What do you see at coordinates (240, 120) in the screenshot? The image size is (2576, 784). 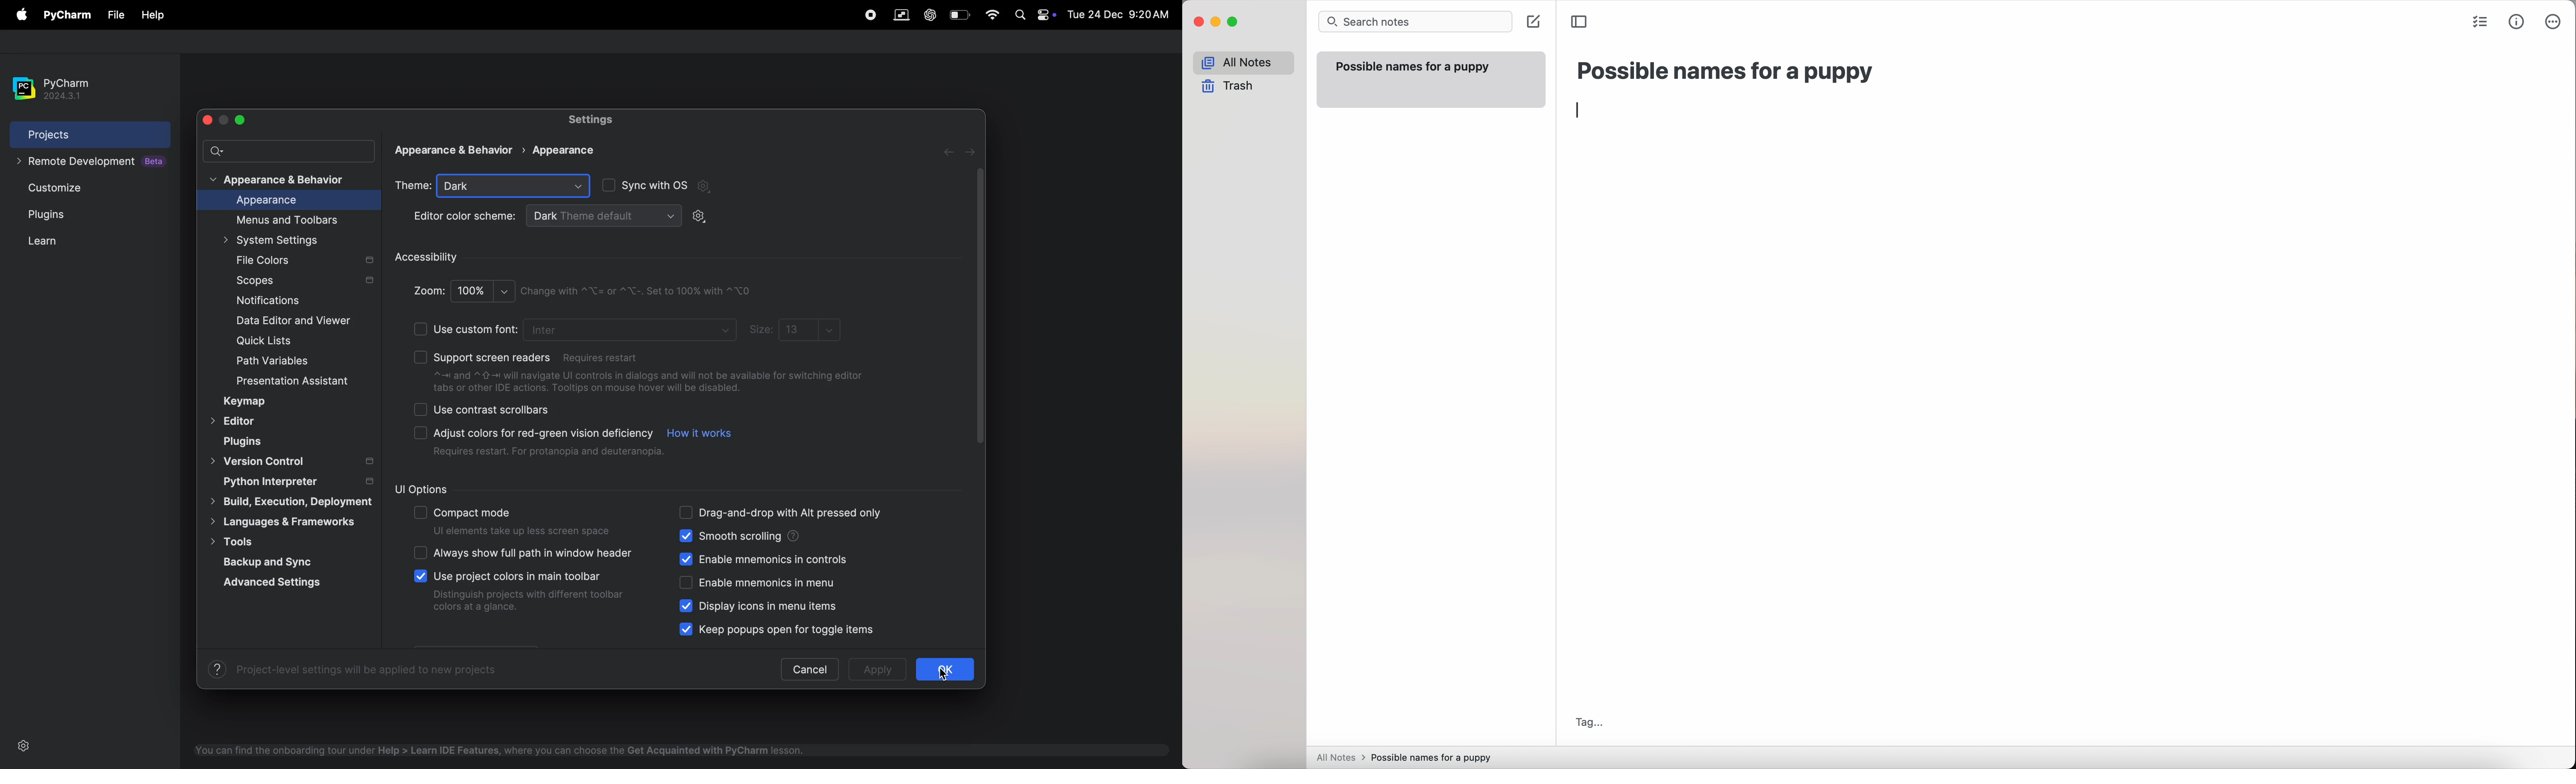 I see `full screen` at bounding box center [240, 120].